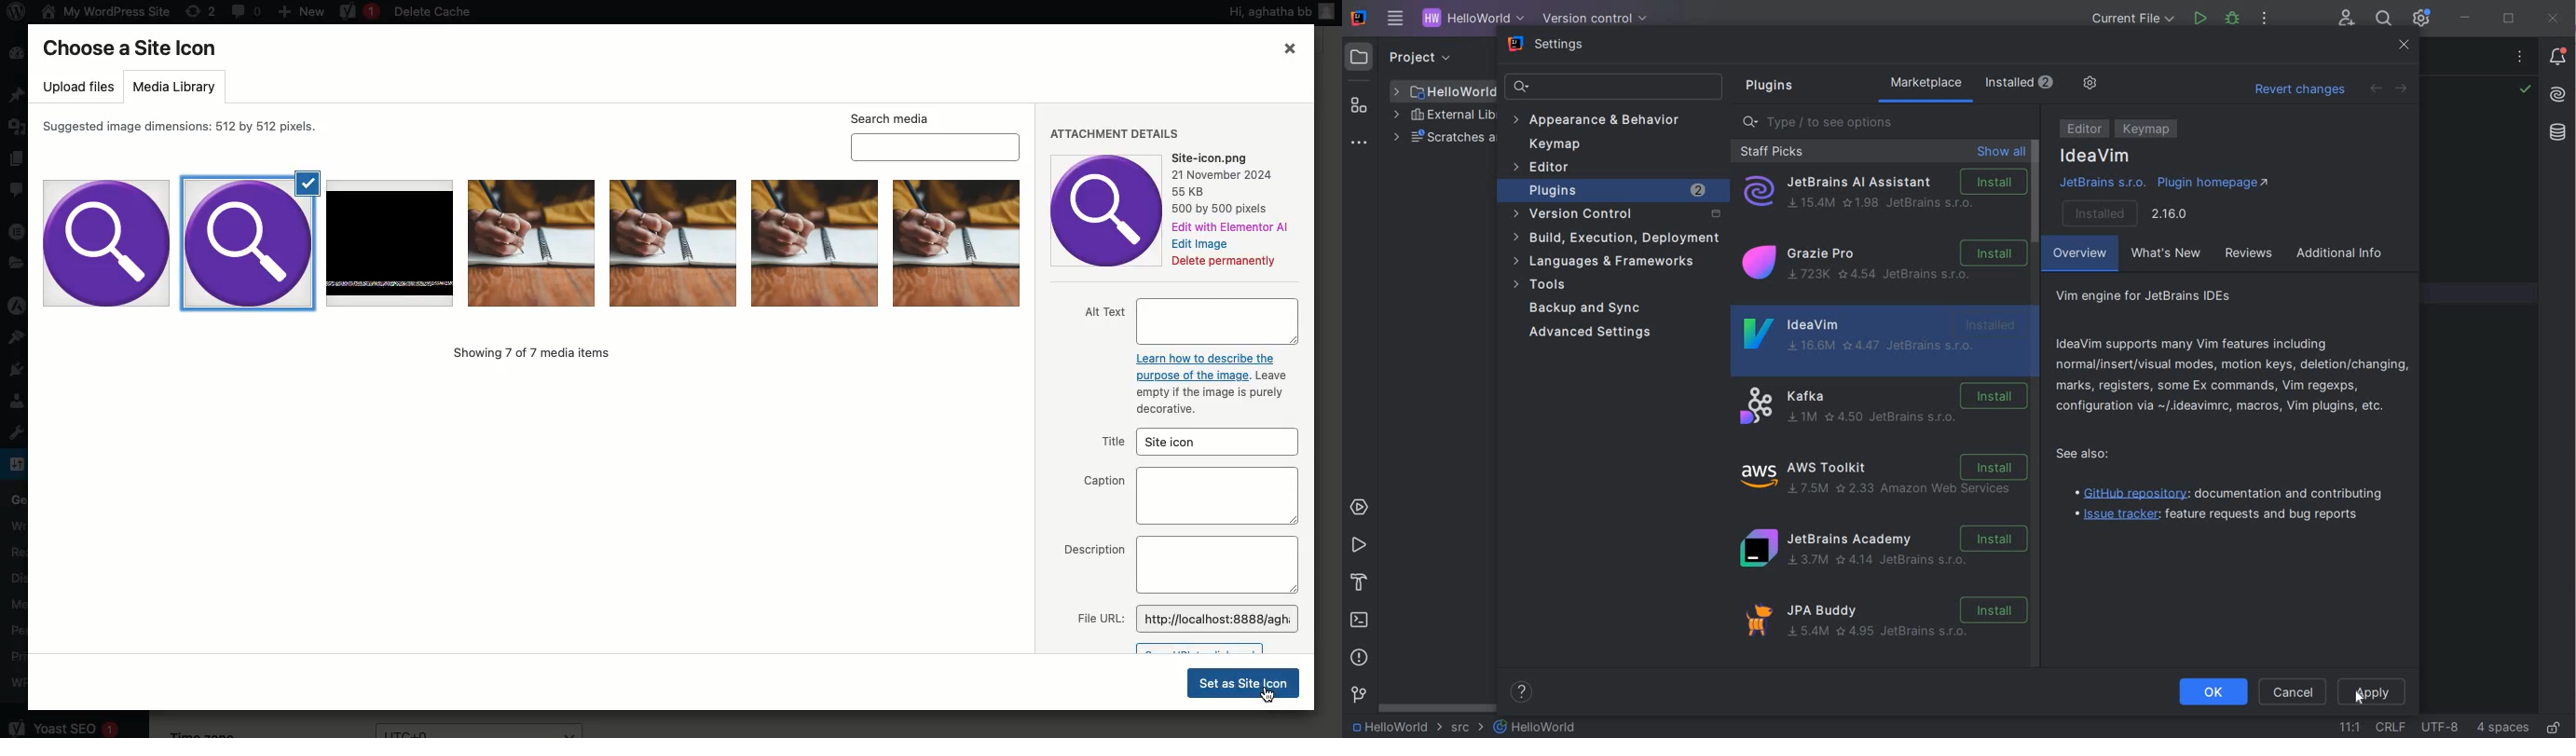  I want to click on Media, so click(18, 602).